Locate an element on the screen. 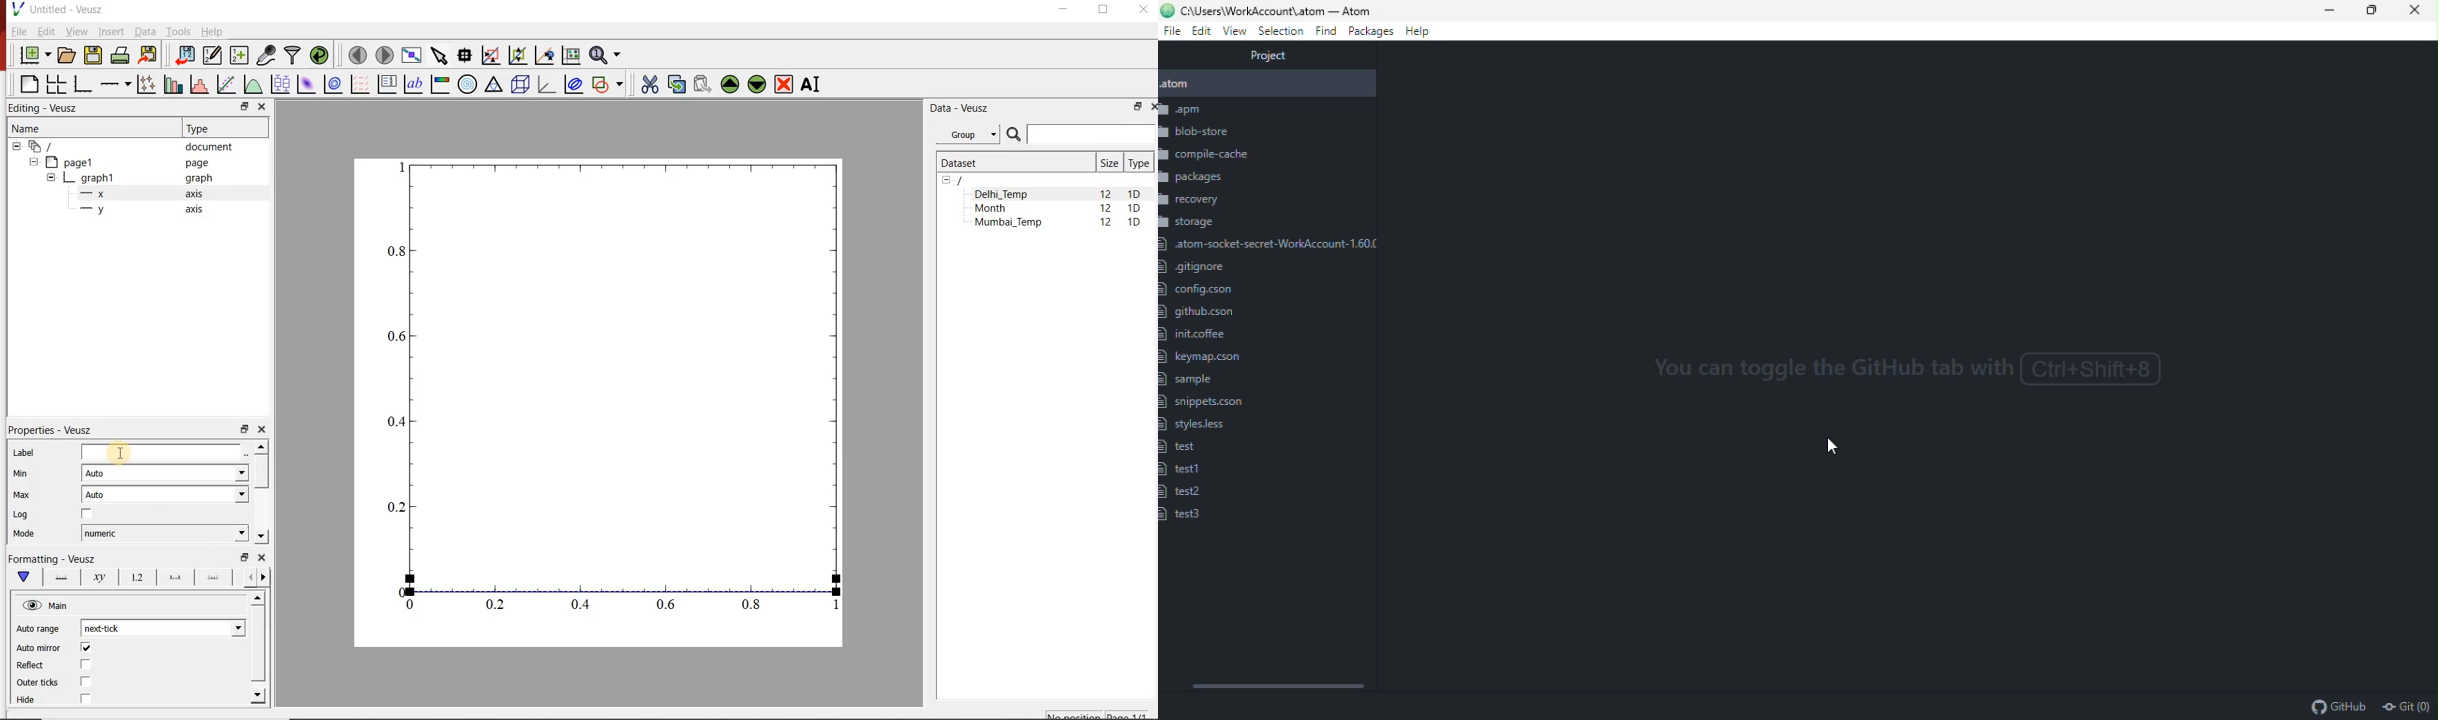 The image size is (2464, 728). Ternary graph is located at coordinates (494, 86).